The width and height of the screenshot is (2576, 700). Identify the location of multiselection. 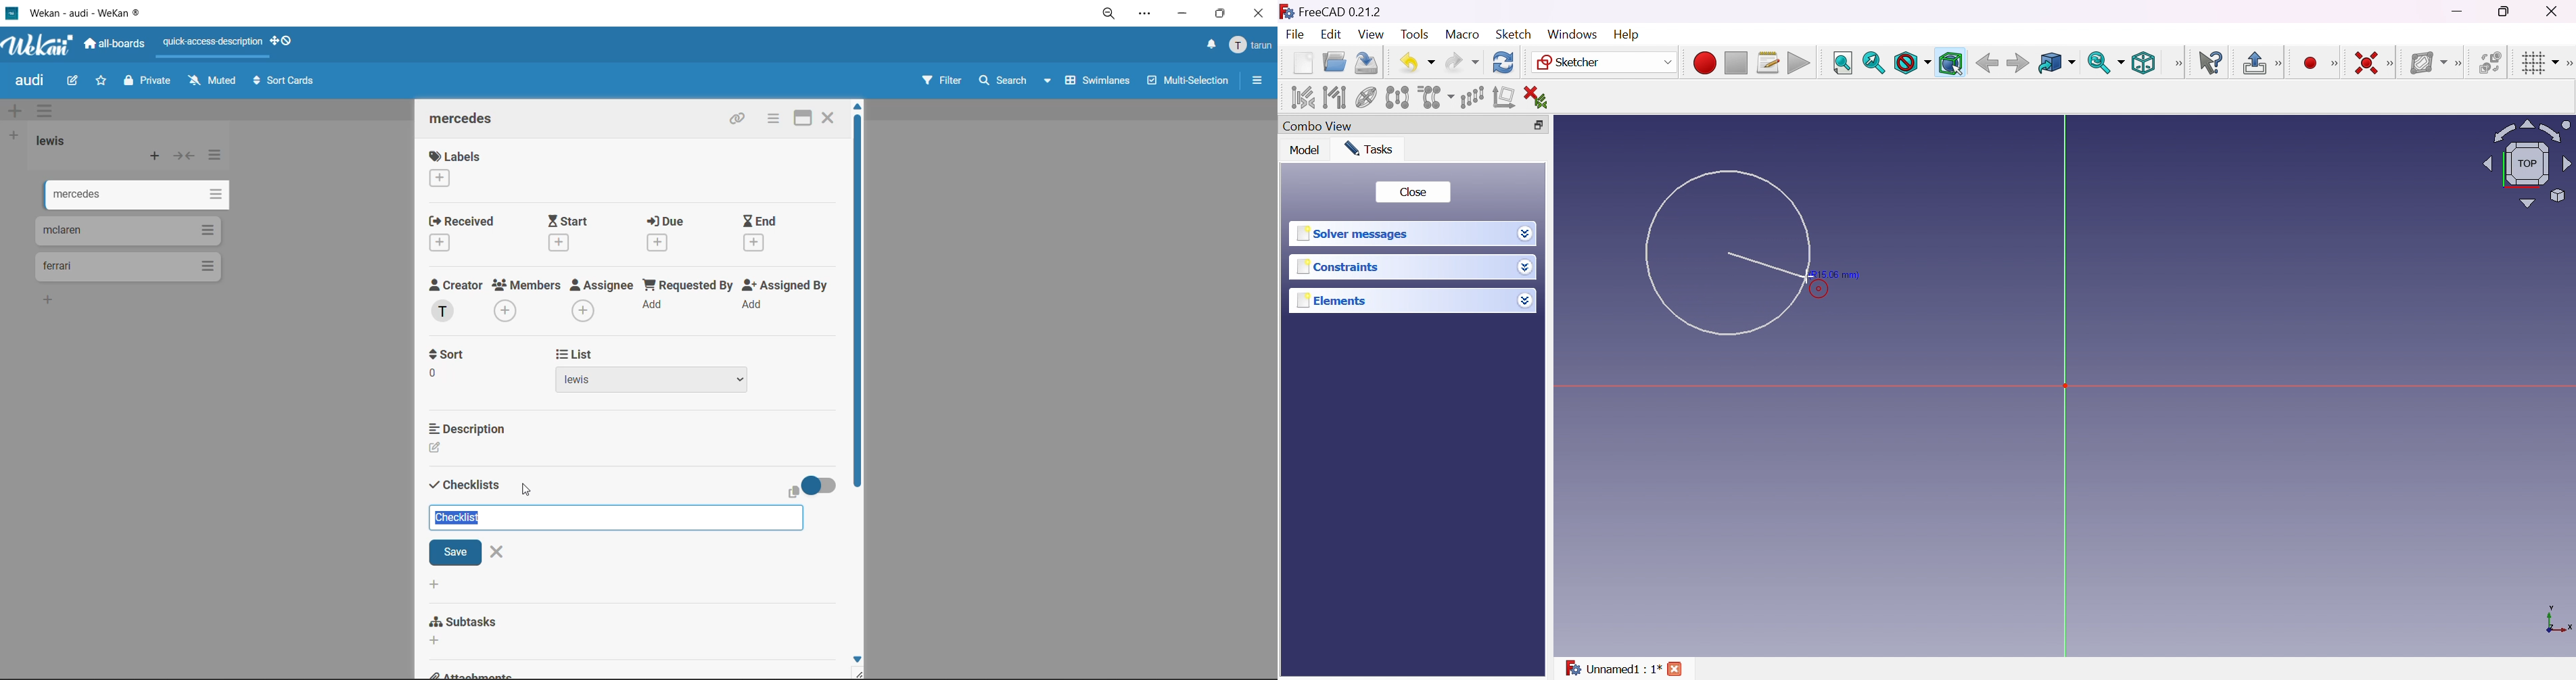
(1190, 83).